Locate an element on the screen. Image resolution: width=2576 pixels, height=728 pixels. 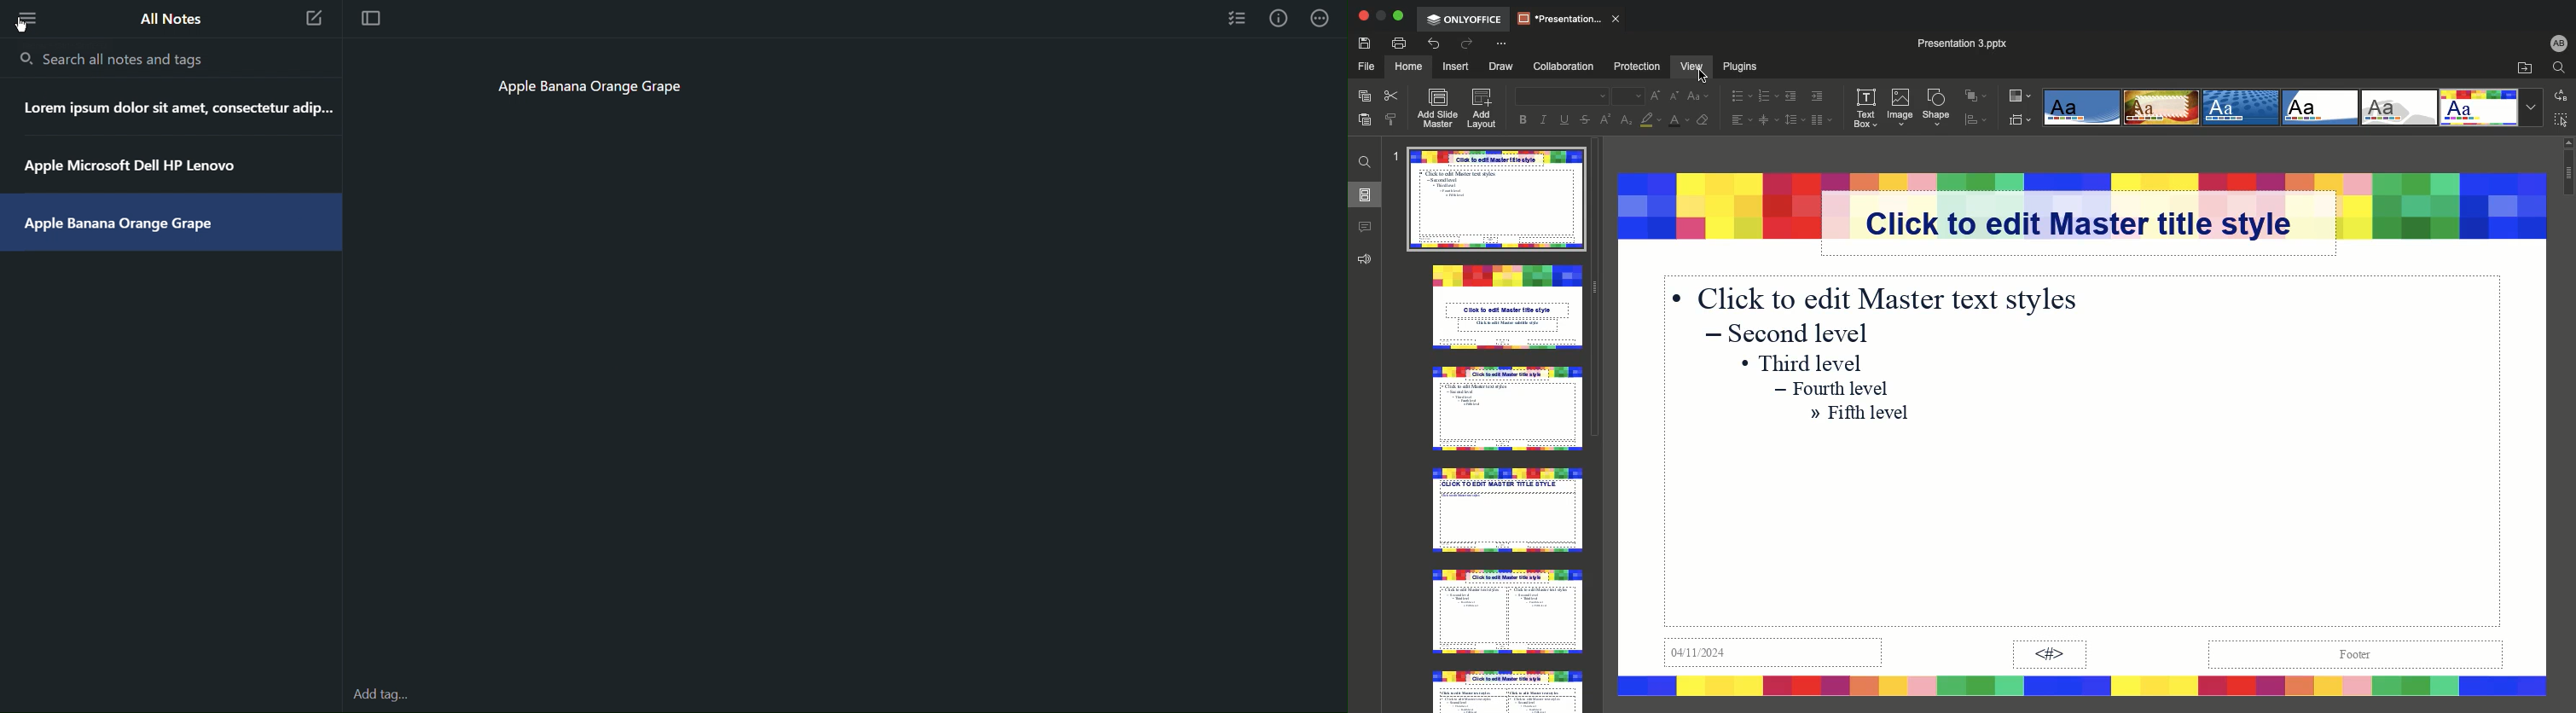
Center is located at coordinates (1764, 121).